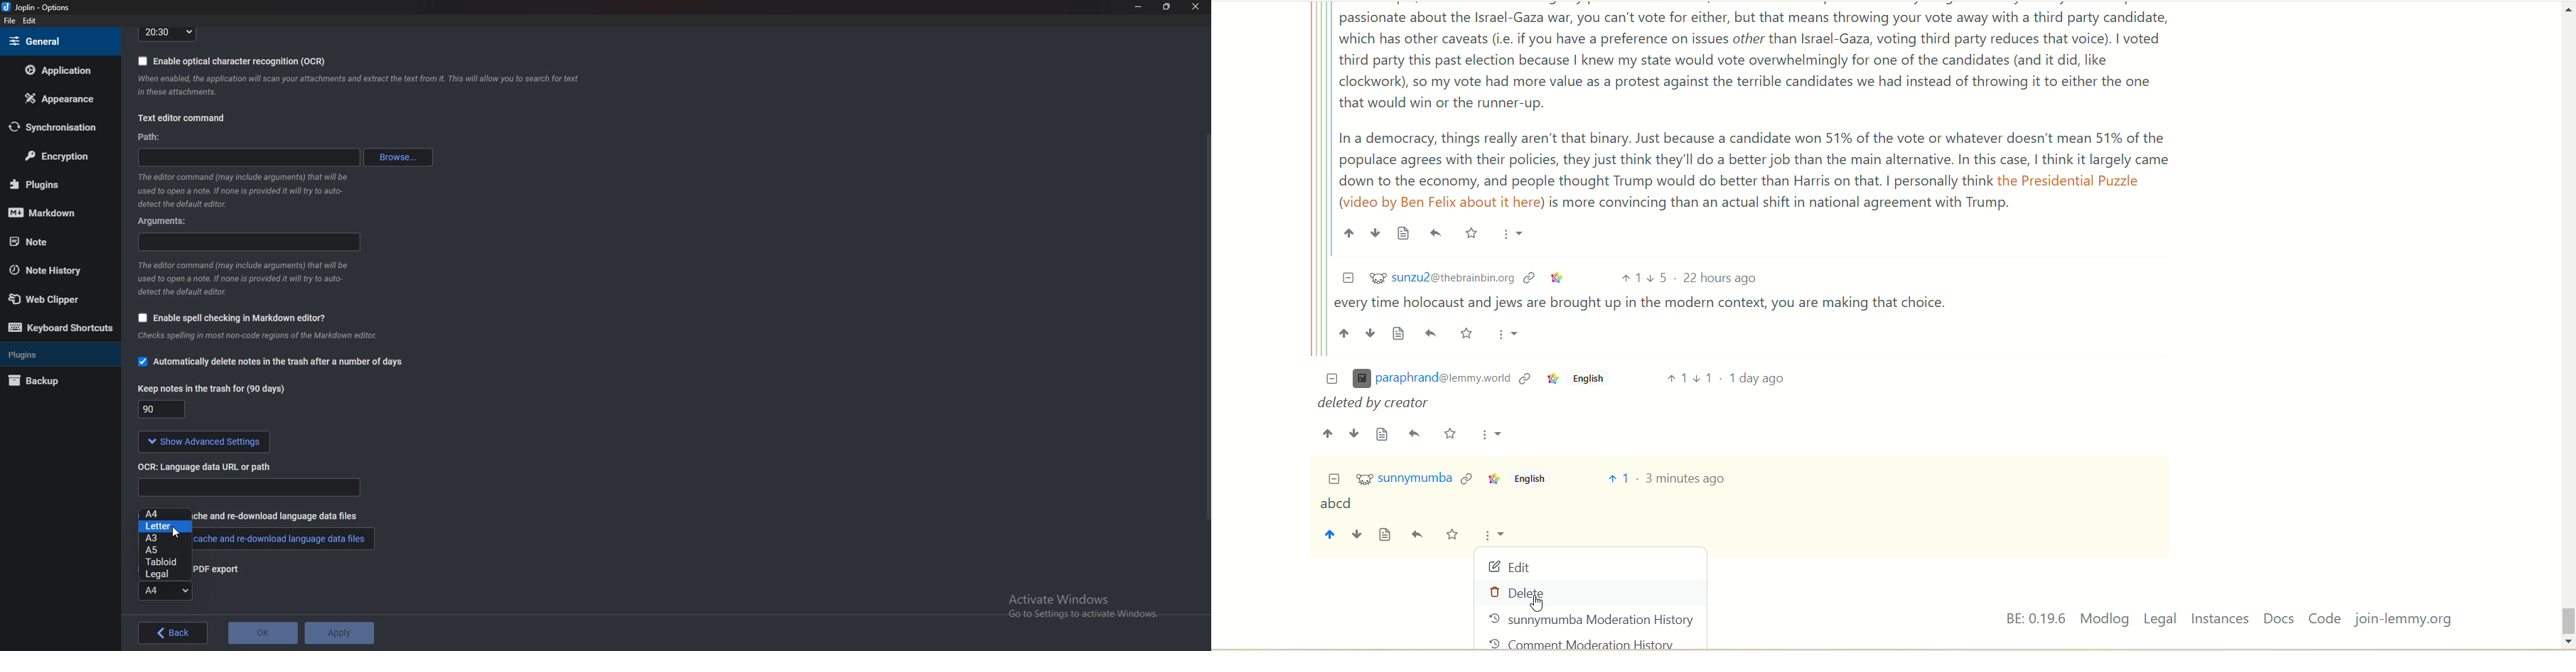 The width and height of the screenshot is (2576, 672). What do you see at coordinates (232, 61) in the screenshot?
I see `Enable O C R` at bounding box center [232, 61].